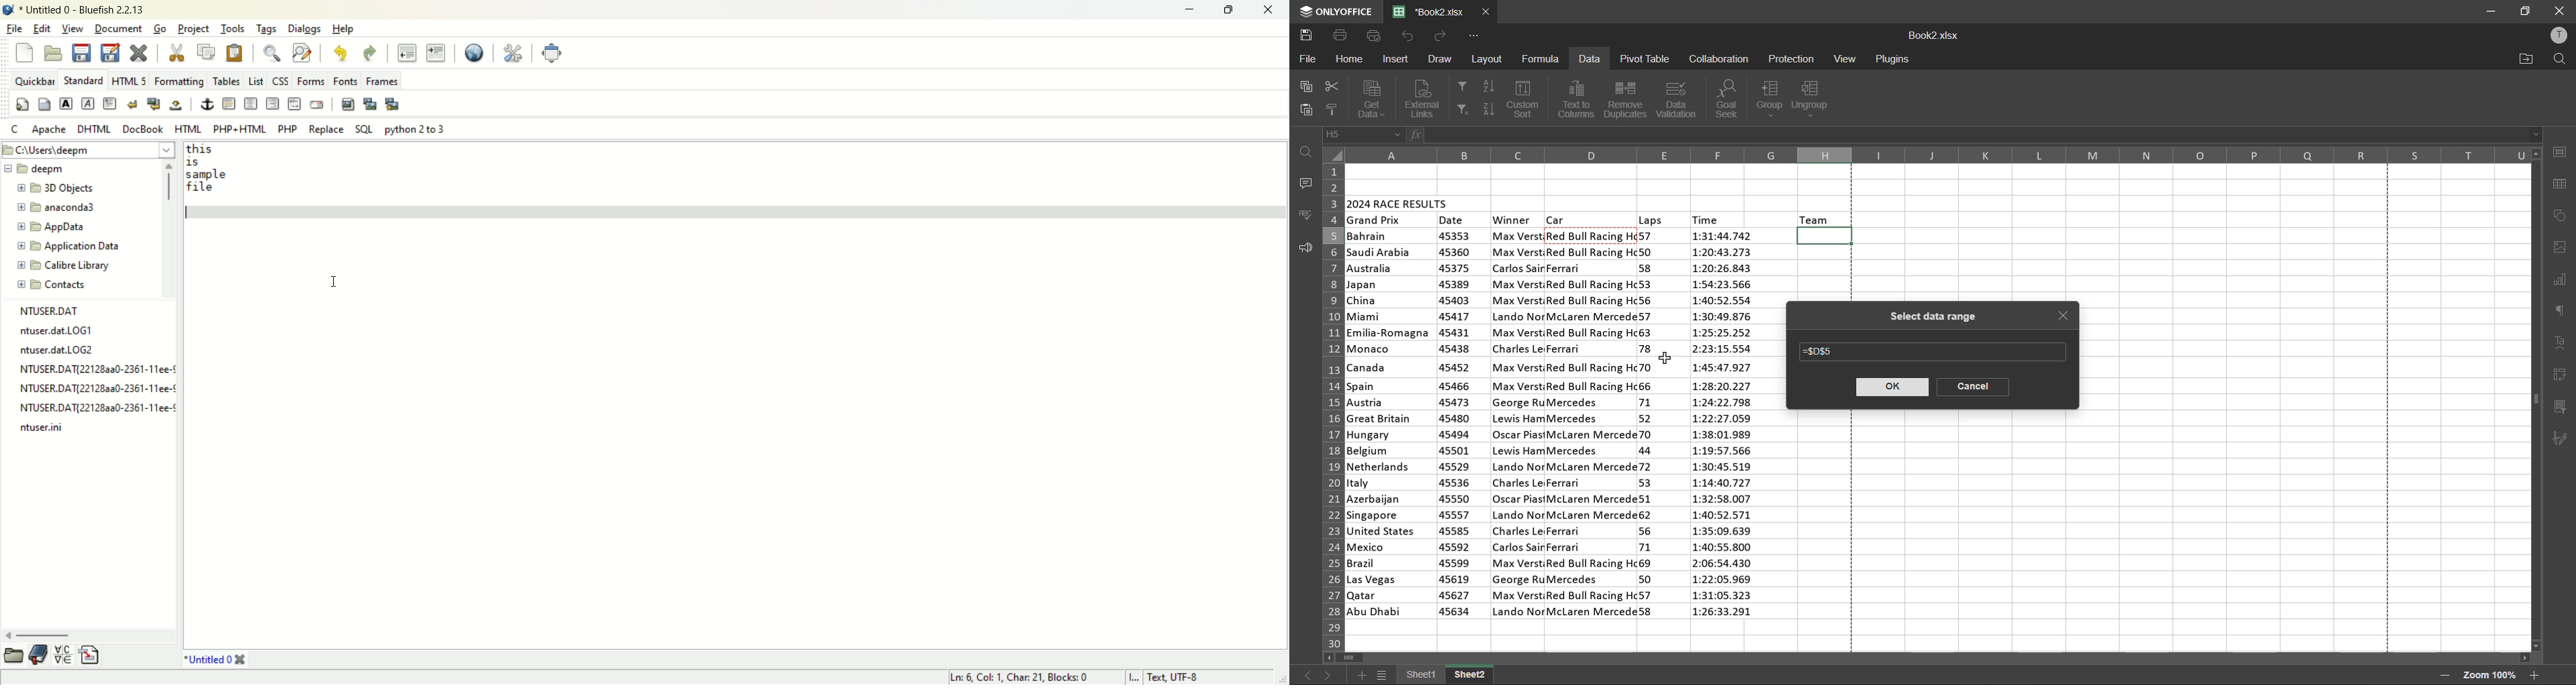  Describe the element at coordinates (1827, 236) in the screenshot. I see `selected cell` at that location.